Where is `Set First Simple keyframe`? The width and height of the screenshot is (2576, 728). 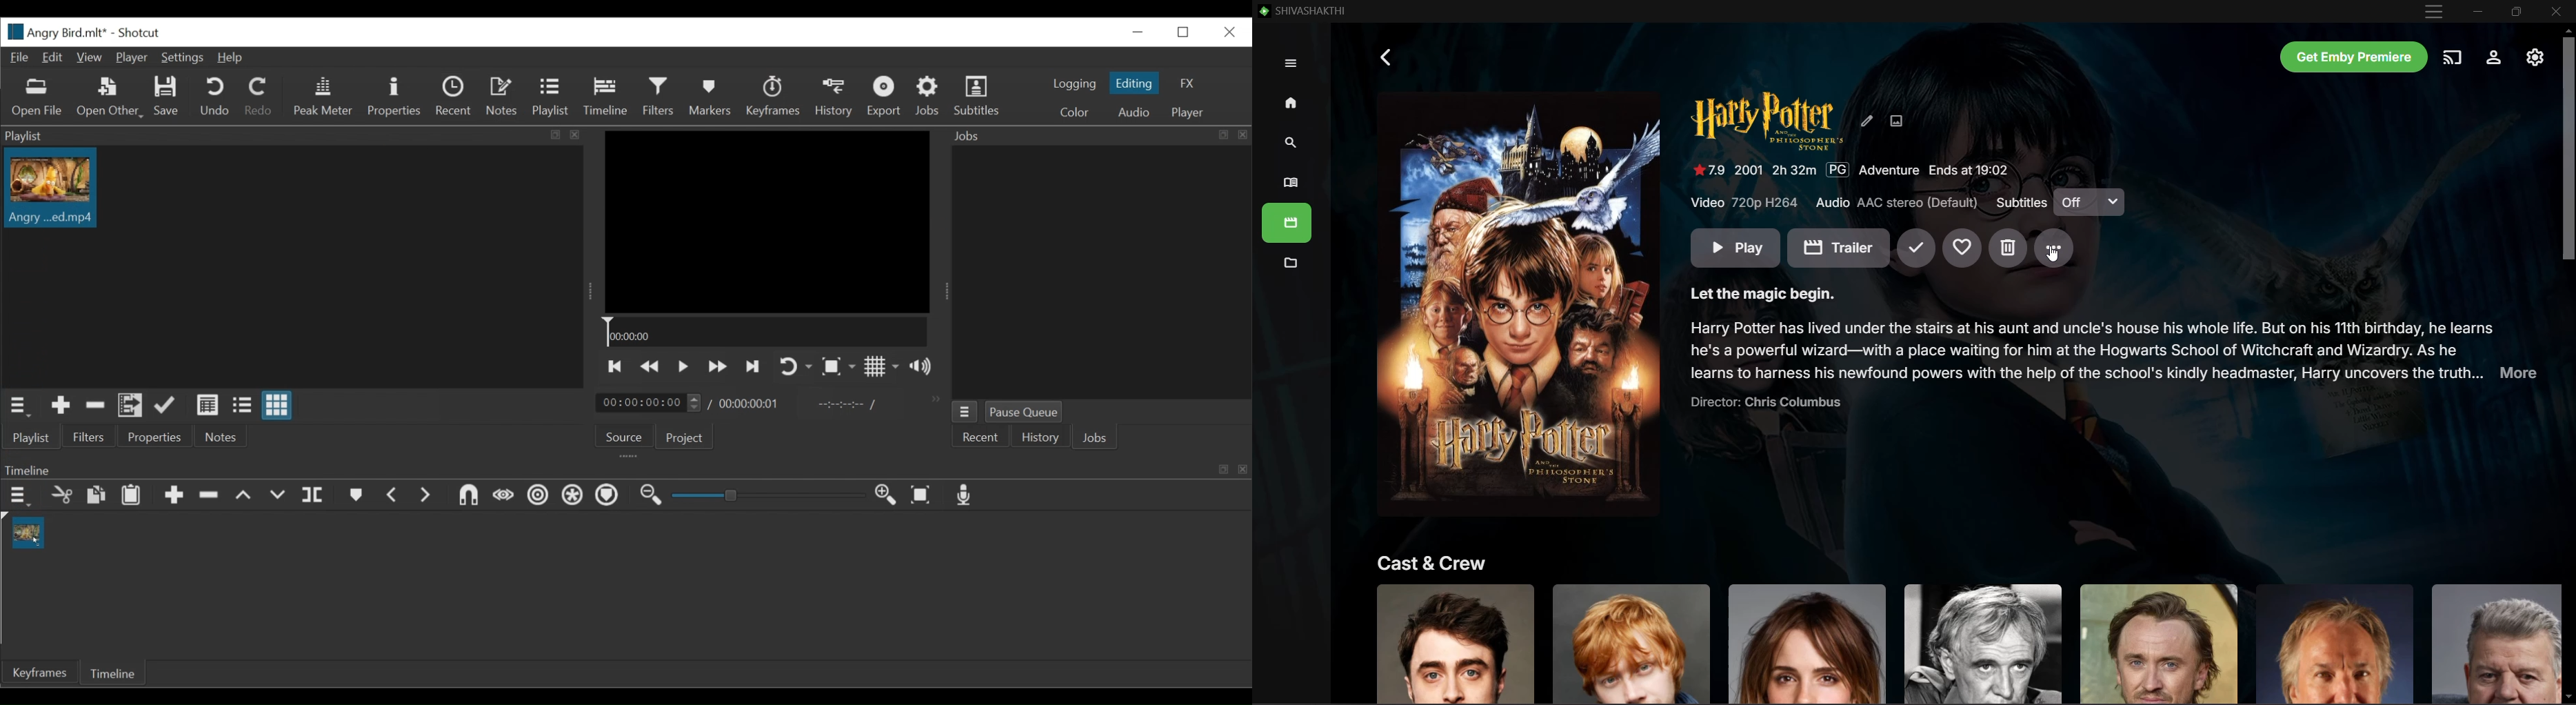
Set First Simple keyframe is located at coordinates (500, 495).